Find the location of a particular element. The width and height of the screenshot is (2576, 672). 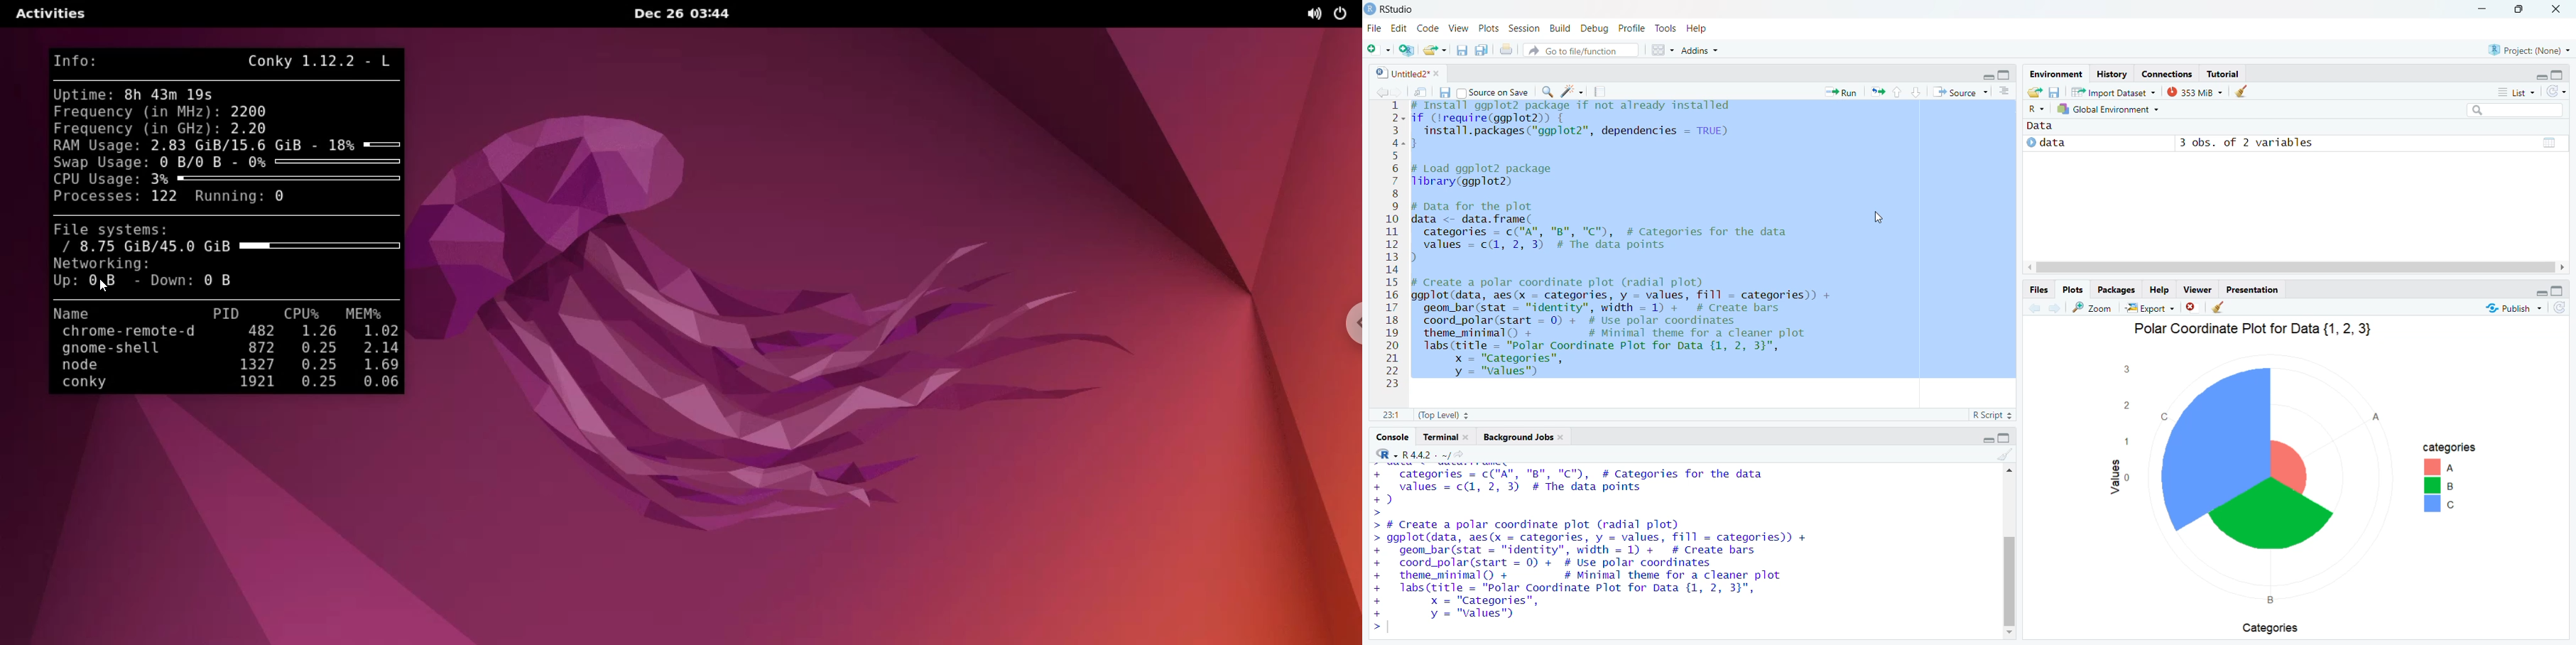

Terminal is located at coordinates (1445, 438).